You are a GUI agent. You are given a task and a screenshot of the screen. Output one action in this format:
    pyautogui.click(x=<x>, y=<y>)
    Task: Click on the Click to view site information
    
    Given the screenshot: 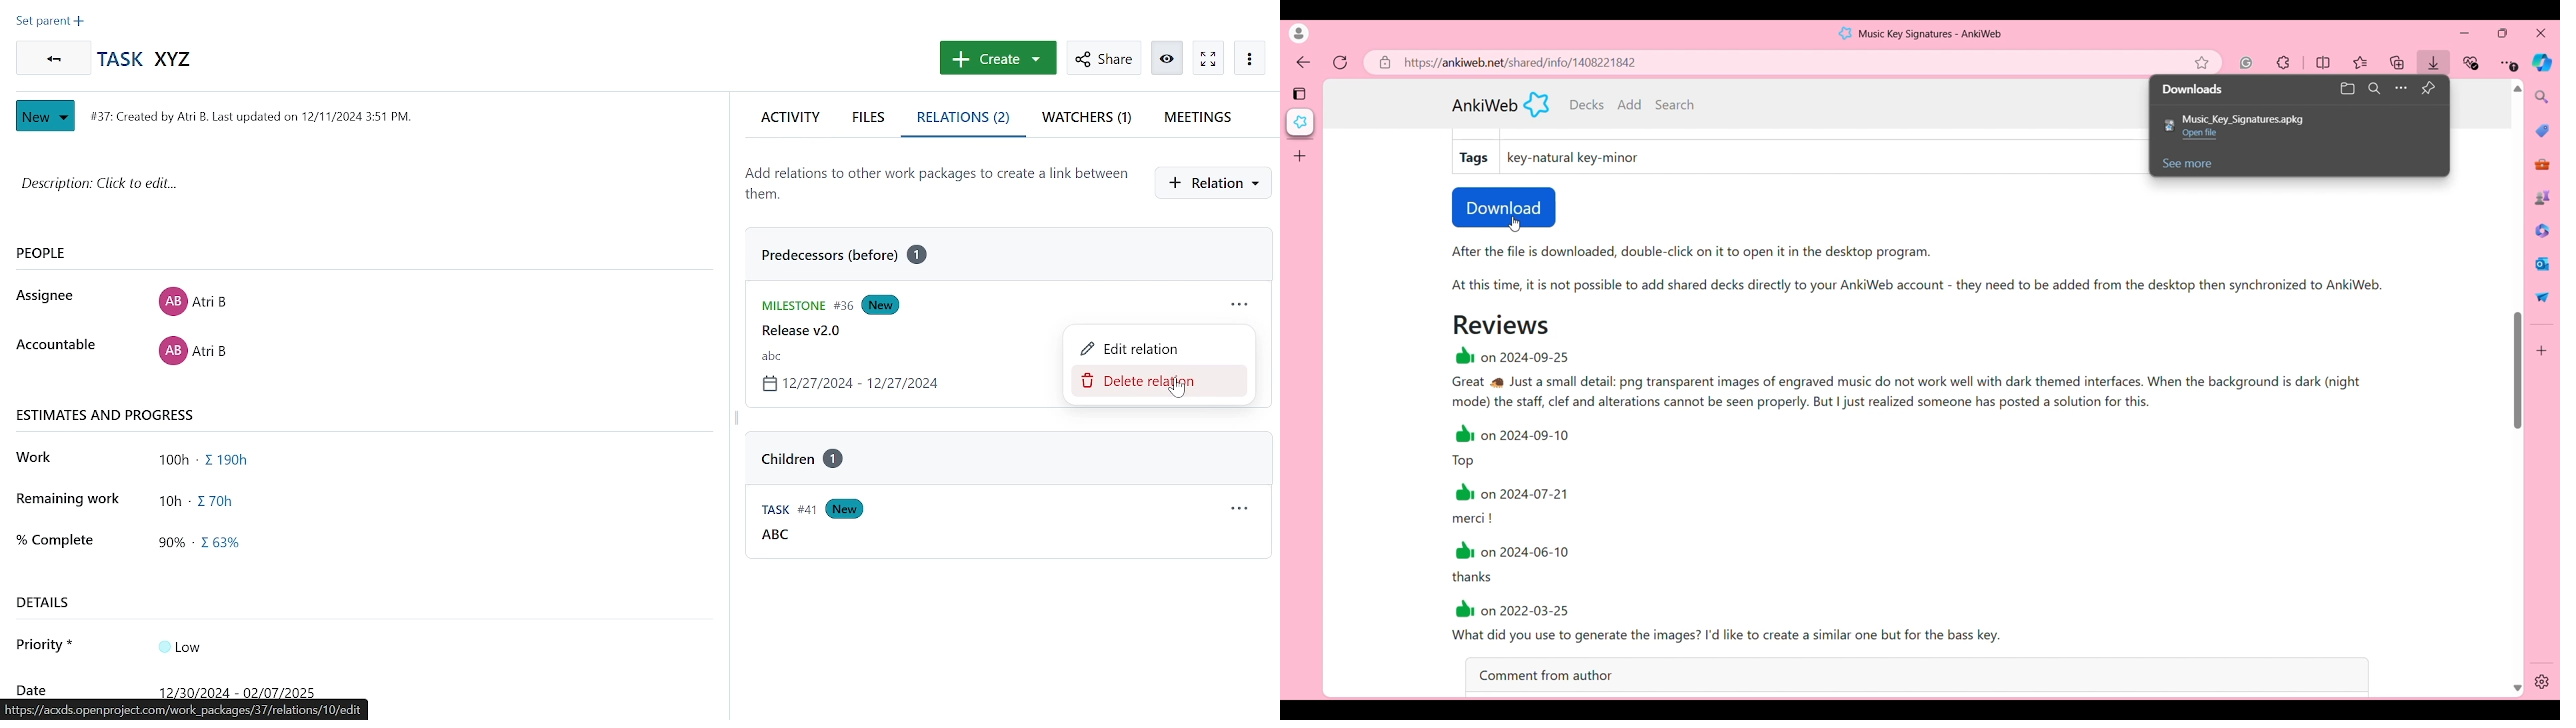 What is the action you would take?
    pyautogui.click(x=1383, y=62)
    